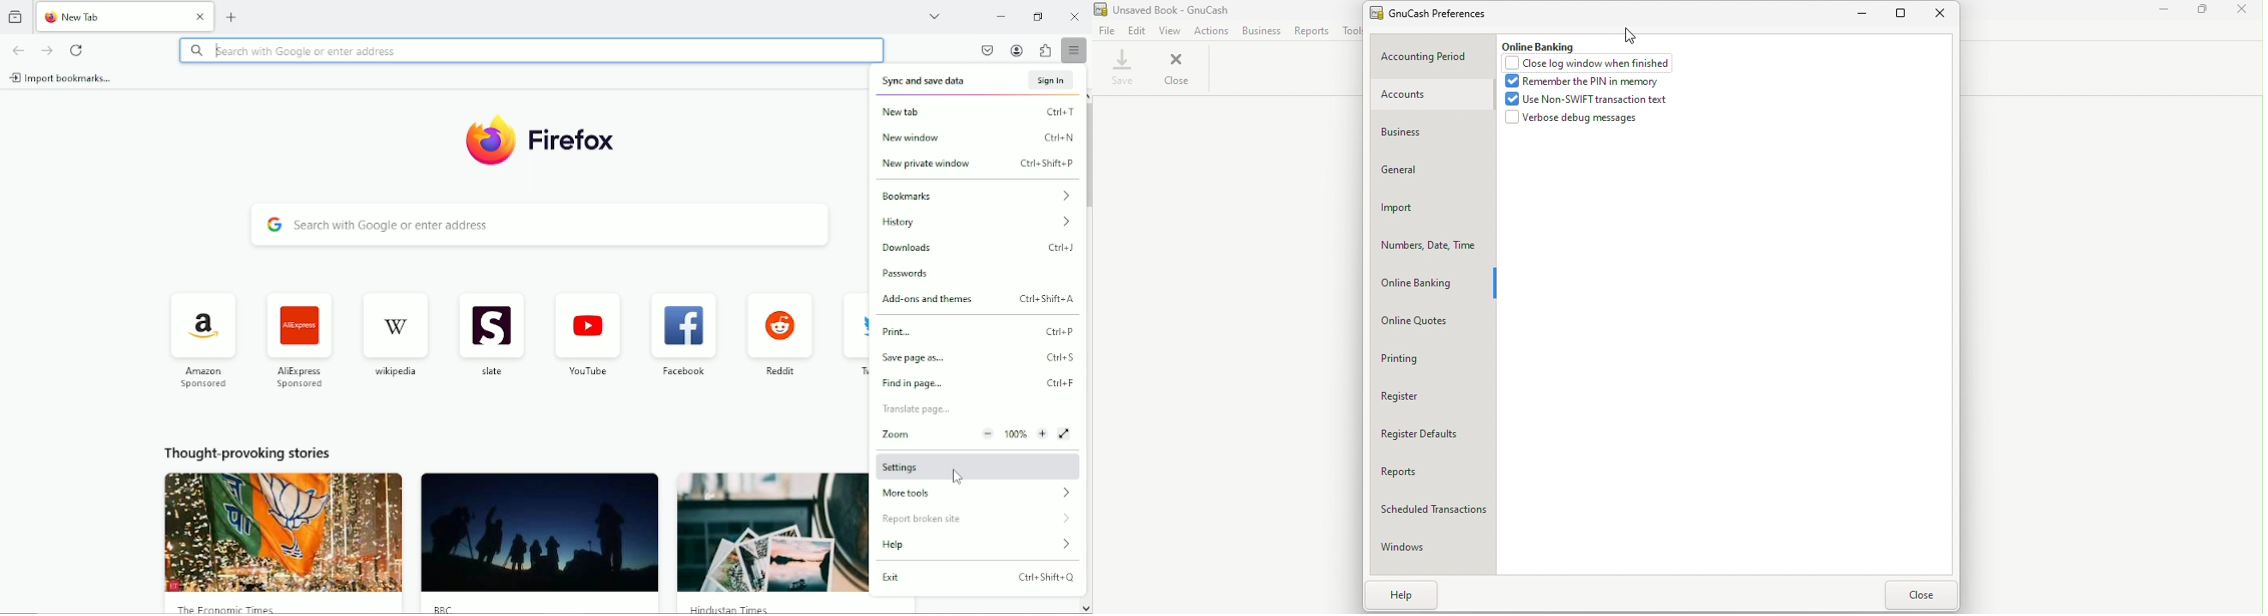  What do you see at coordinates (1436, 397) in the screenshot?
I see `Register` at bounding box center [1436, 397].